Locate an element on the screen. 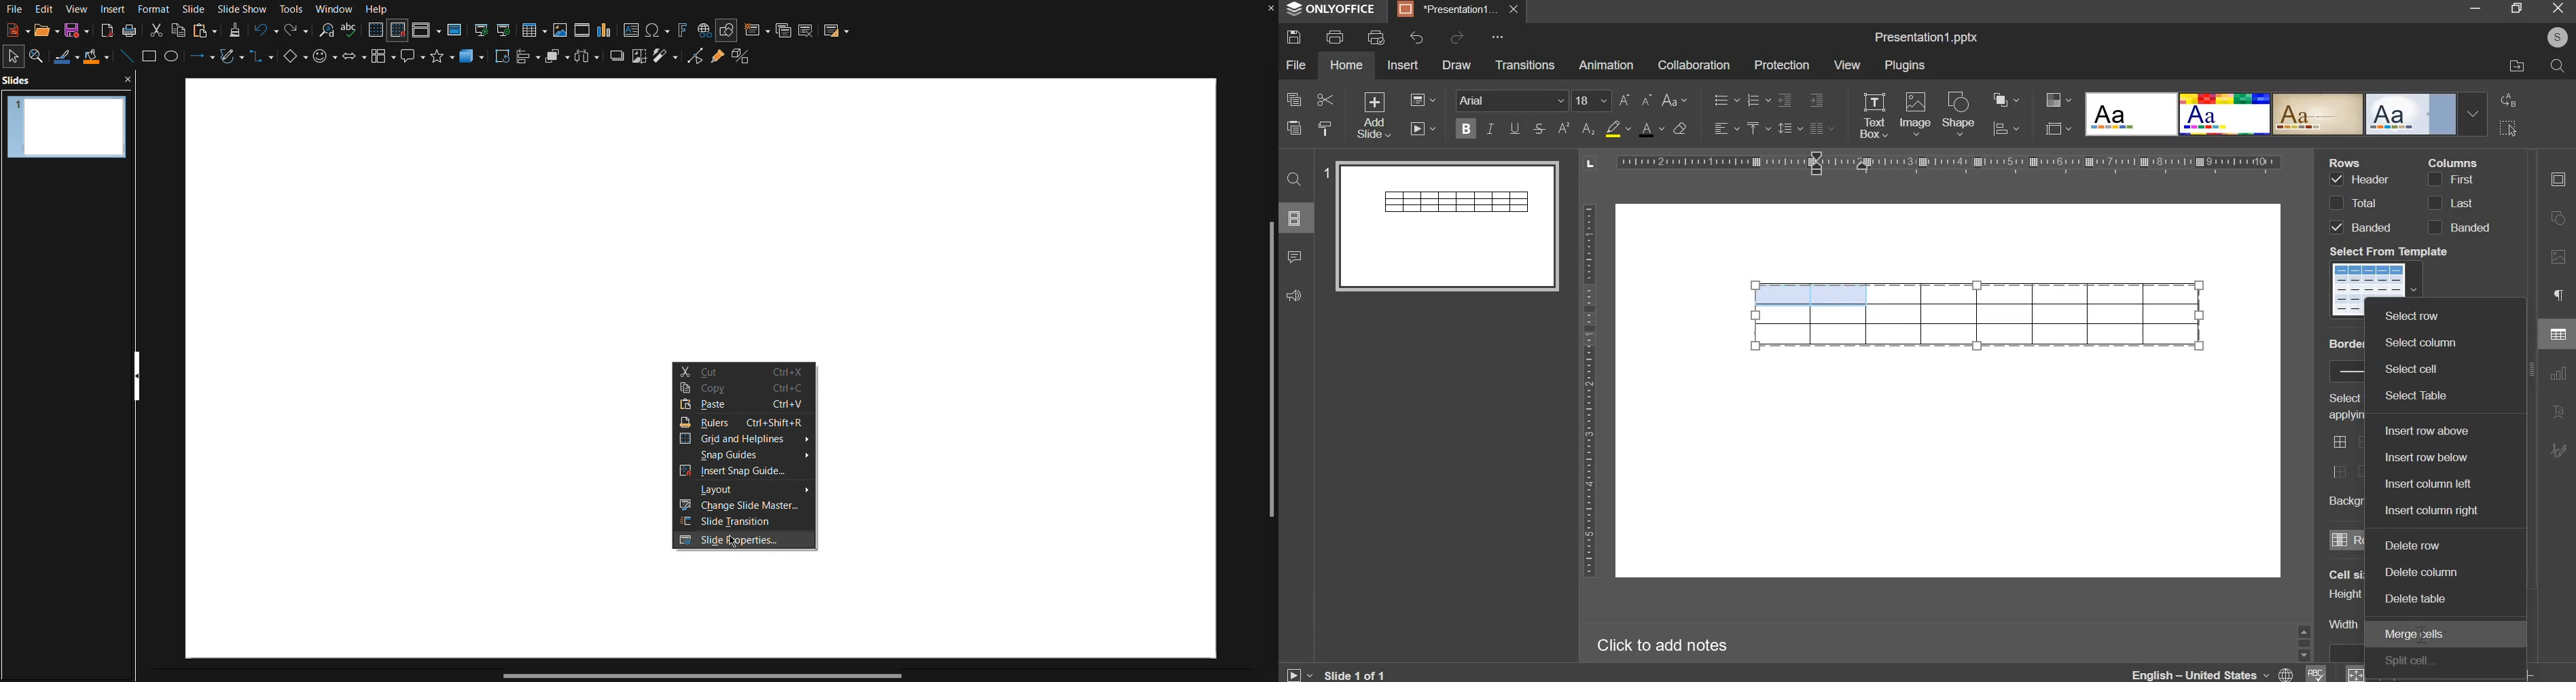 This screenshot has width=2576, height=700. ONLYOFFICE  is located at coordinates (1334, 10).